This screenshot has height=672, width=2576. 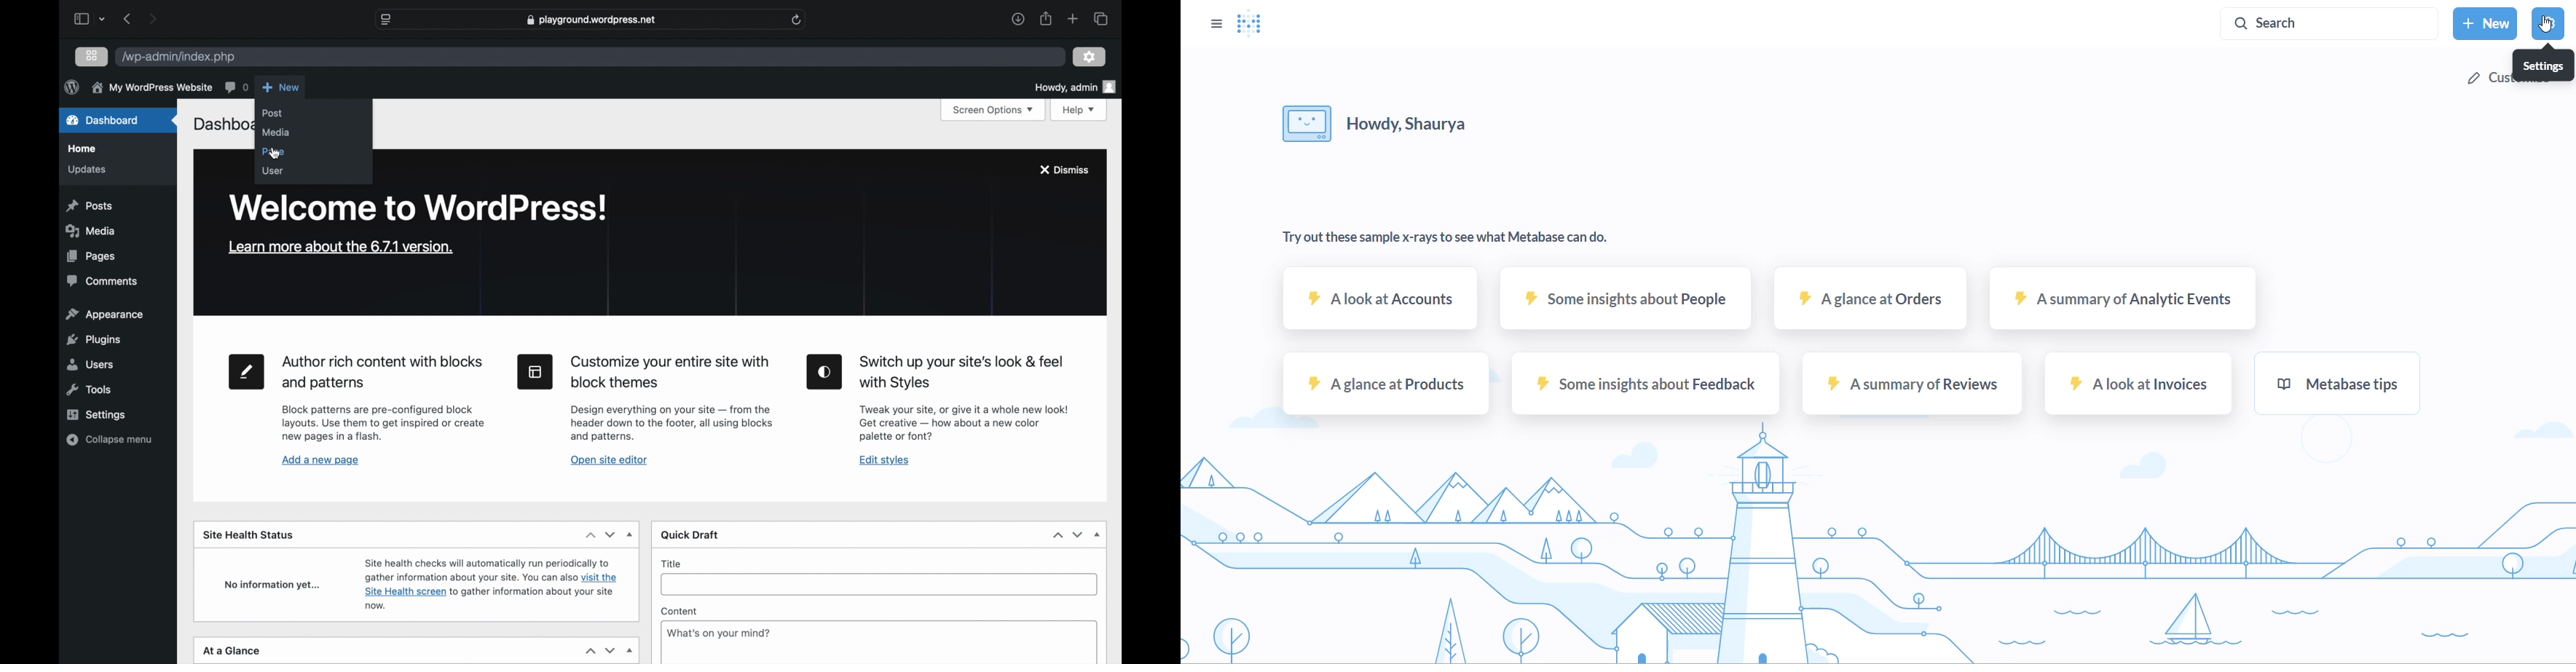 What do you see at coordinates (600, 650) in the screenshot?
I see `stepper buttons` at bounding box center [600, 650].